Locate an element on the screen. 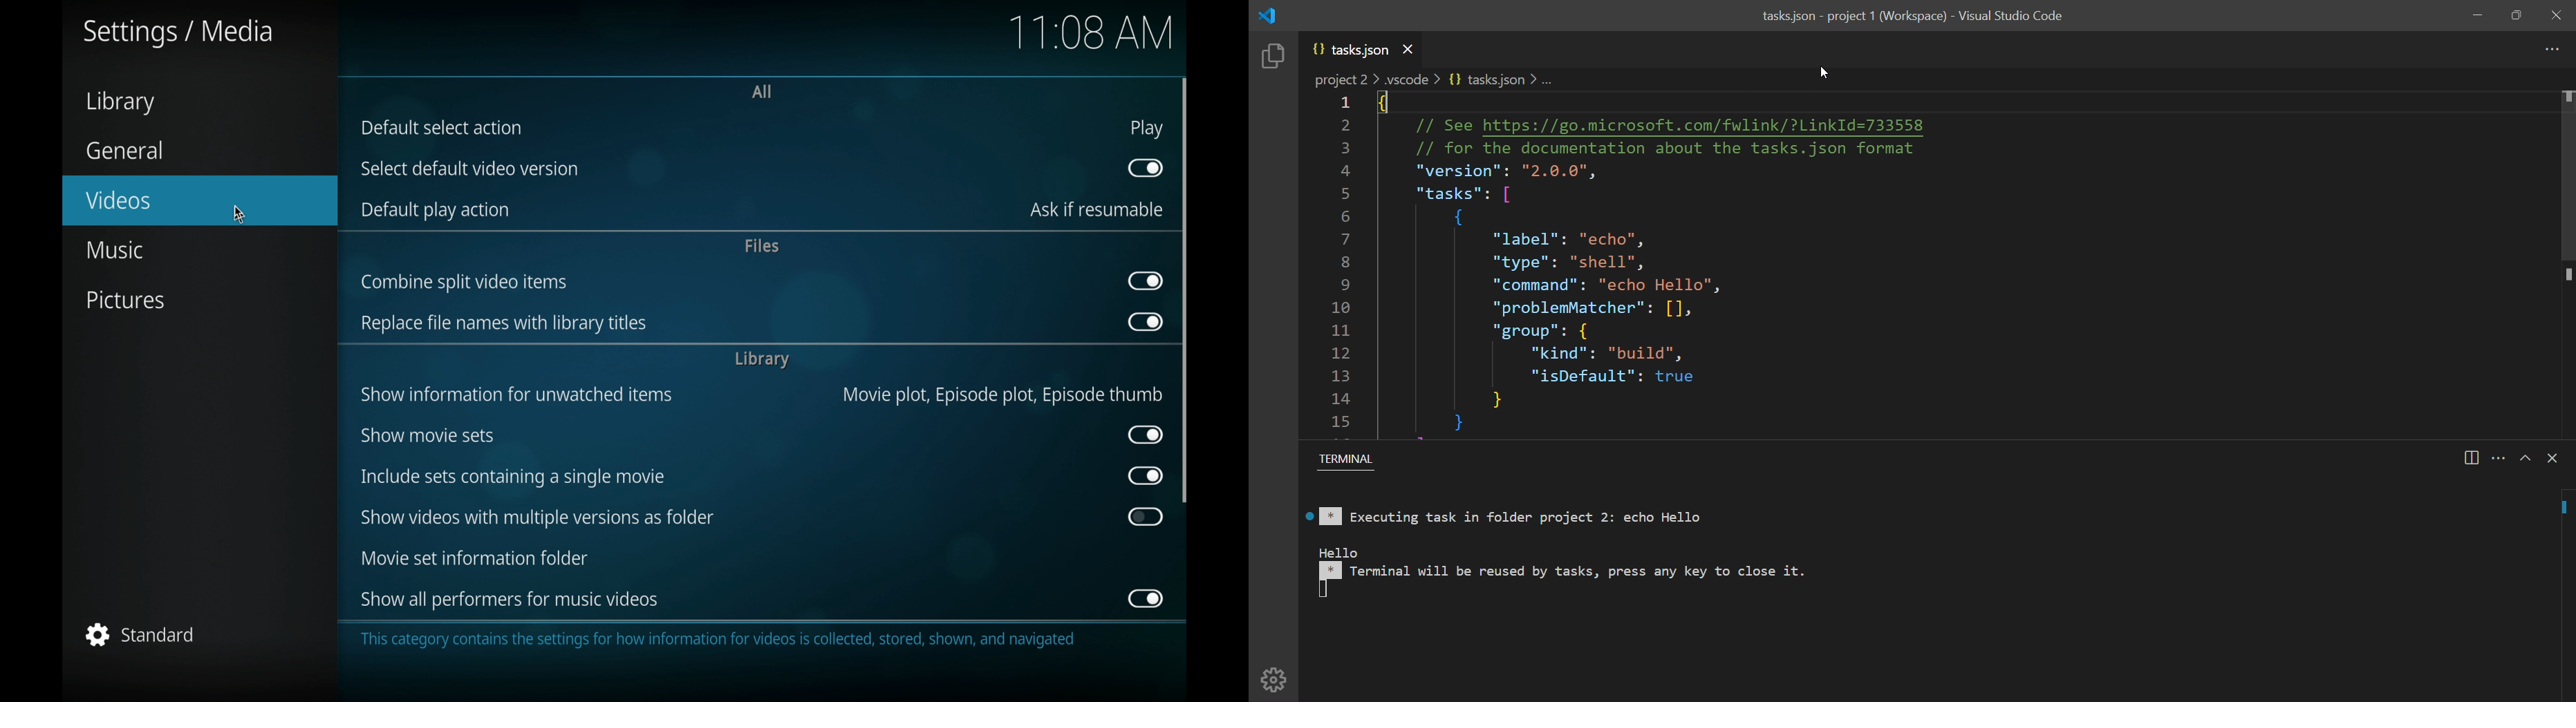  play is located at coordinates (1147, 130).